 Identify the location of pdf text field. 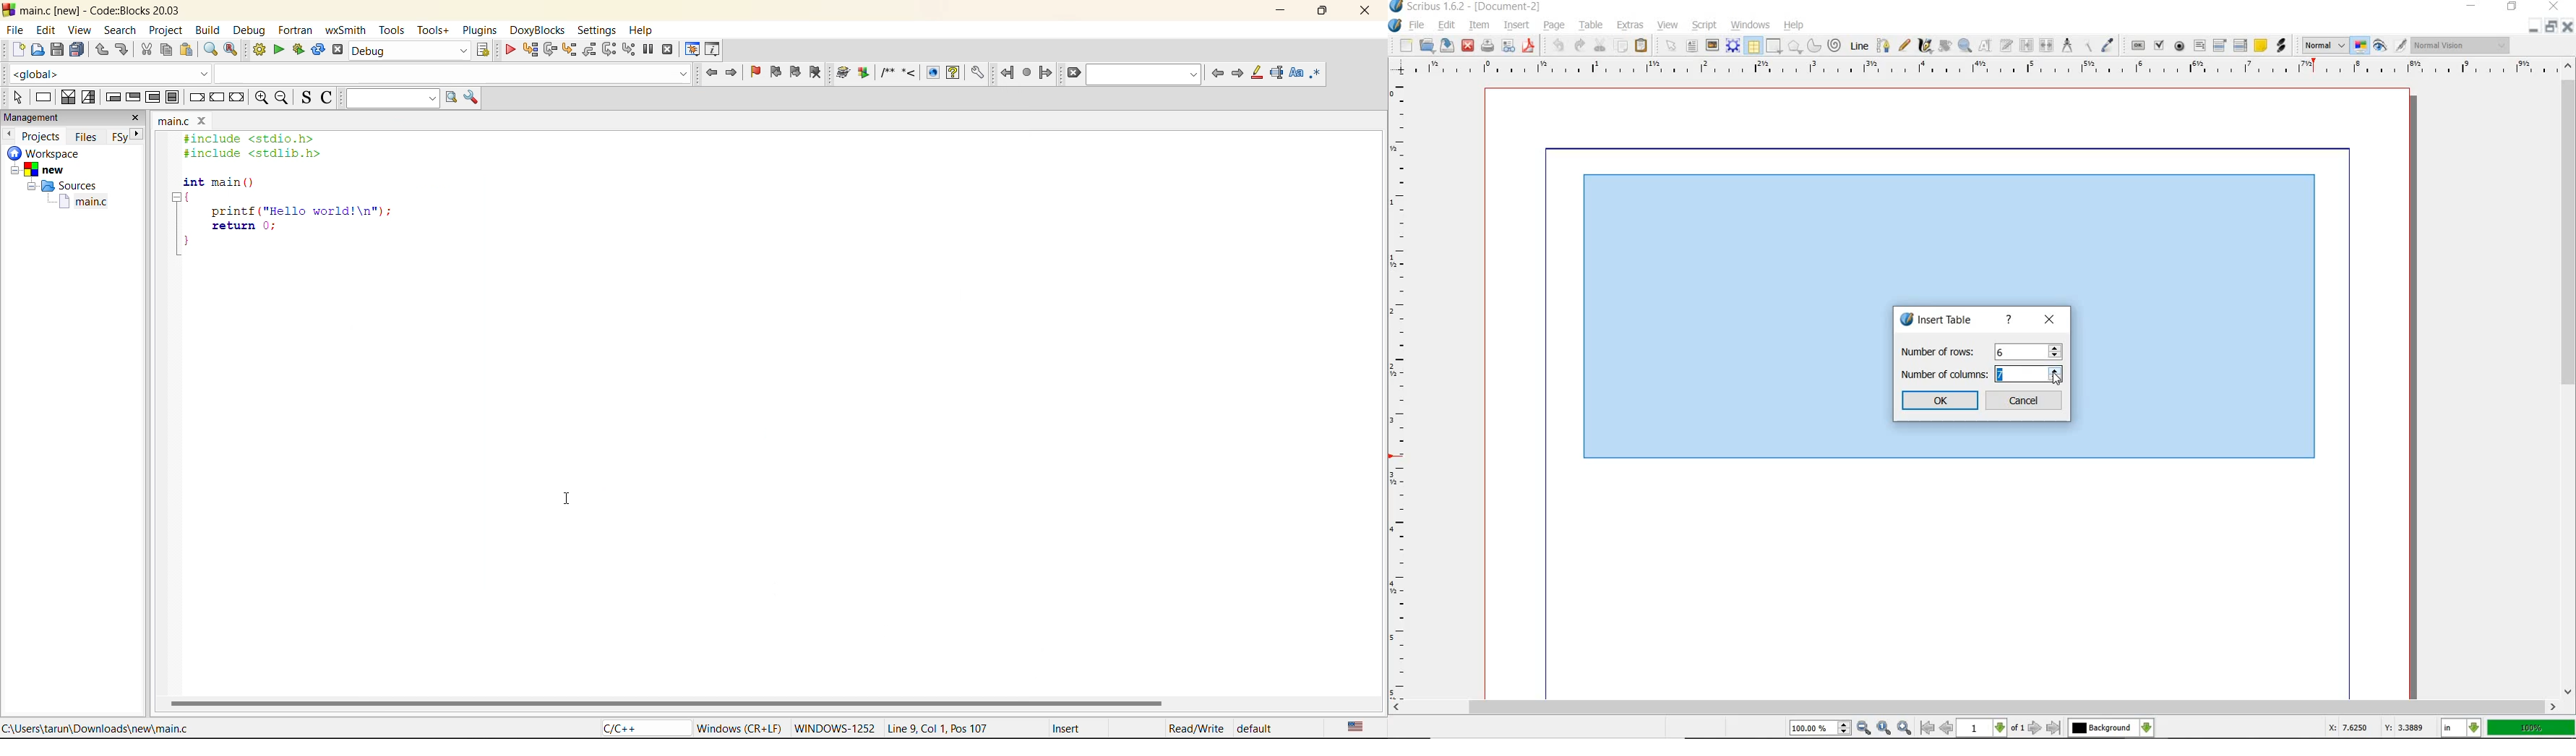
(2199, 46).